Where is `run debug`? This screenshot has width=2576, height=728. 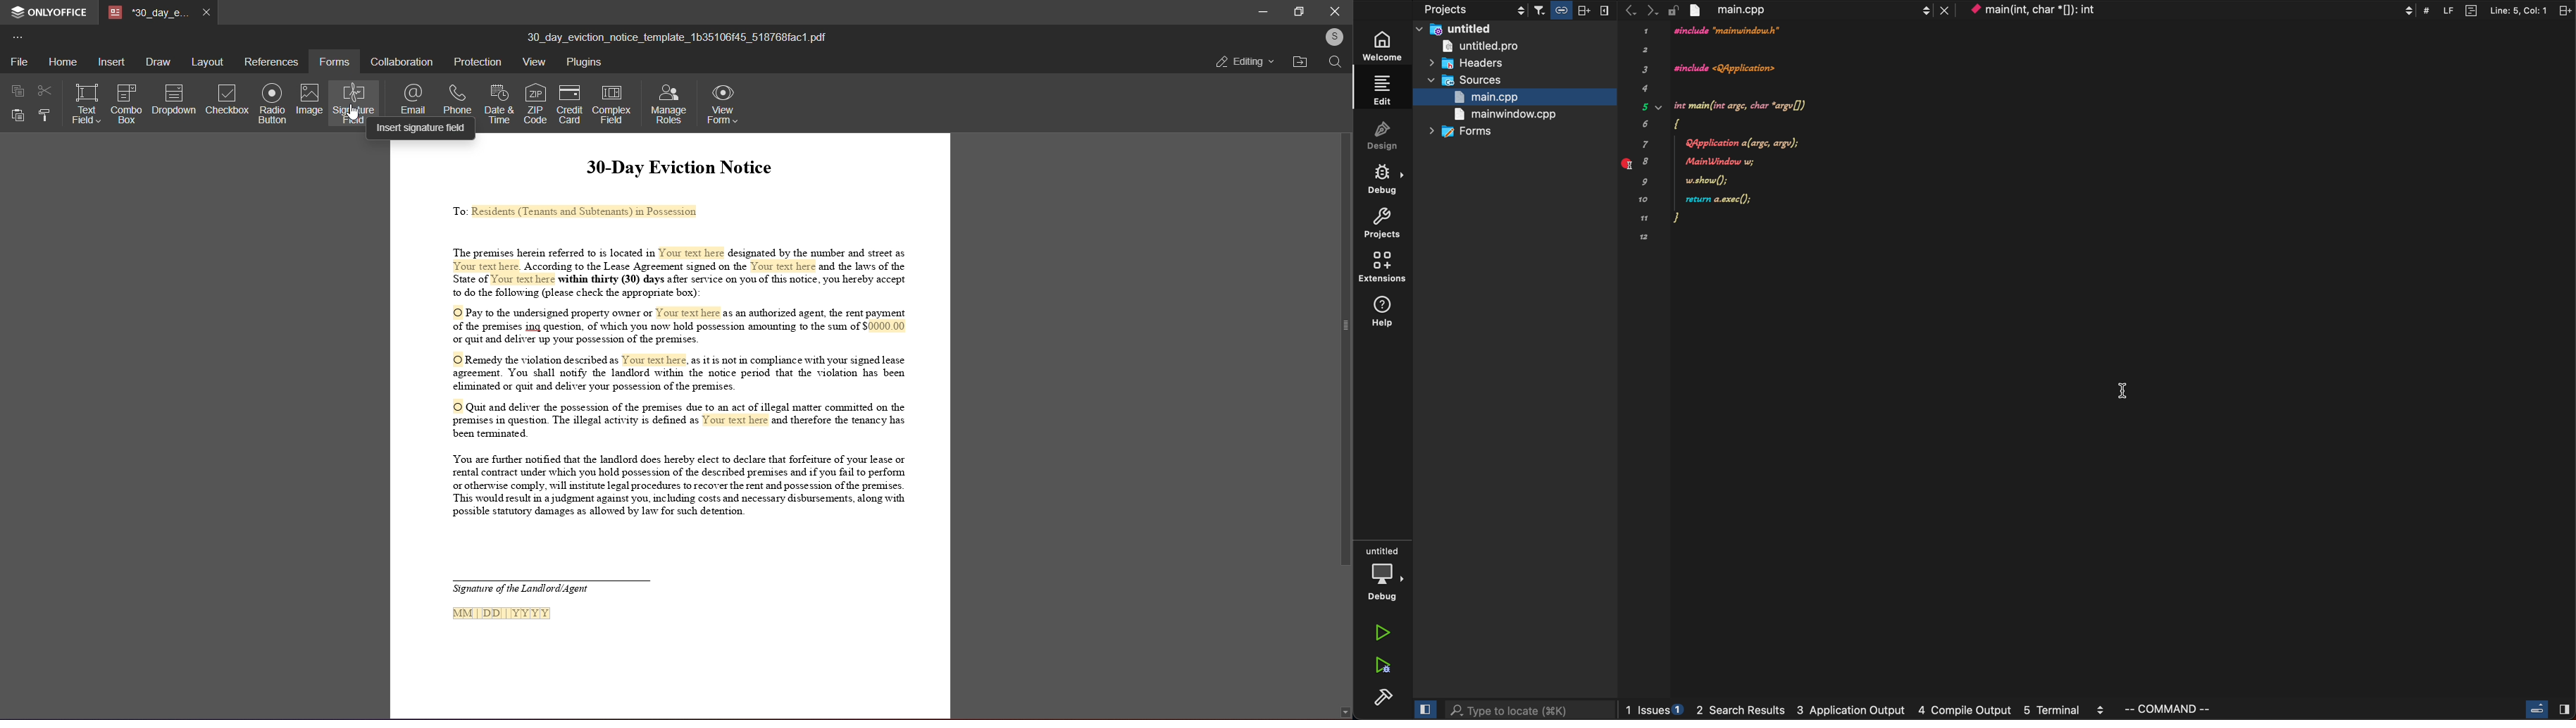
run debug is located at coordinates (1381, 667).